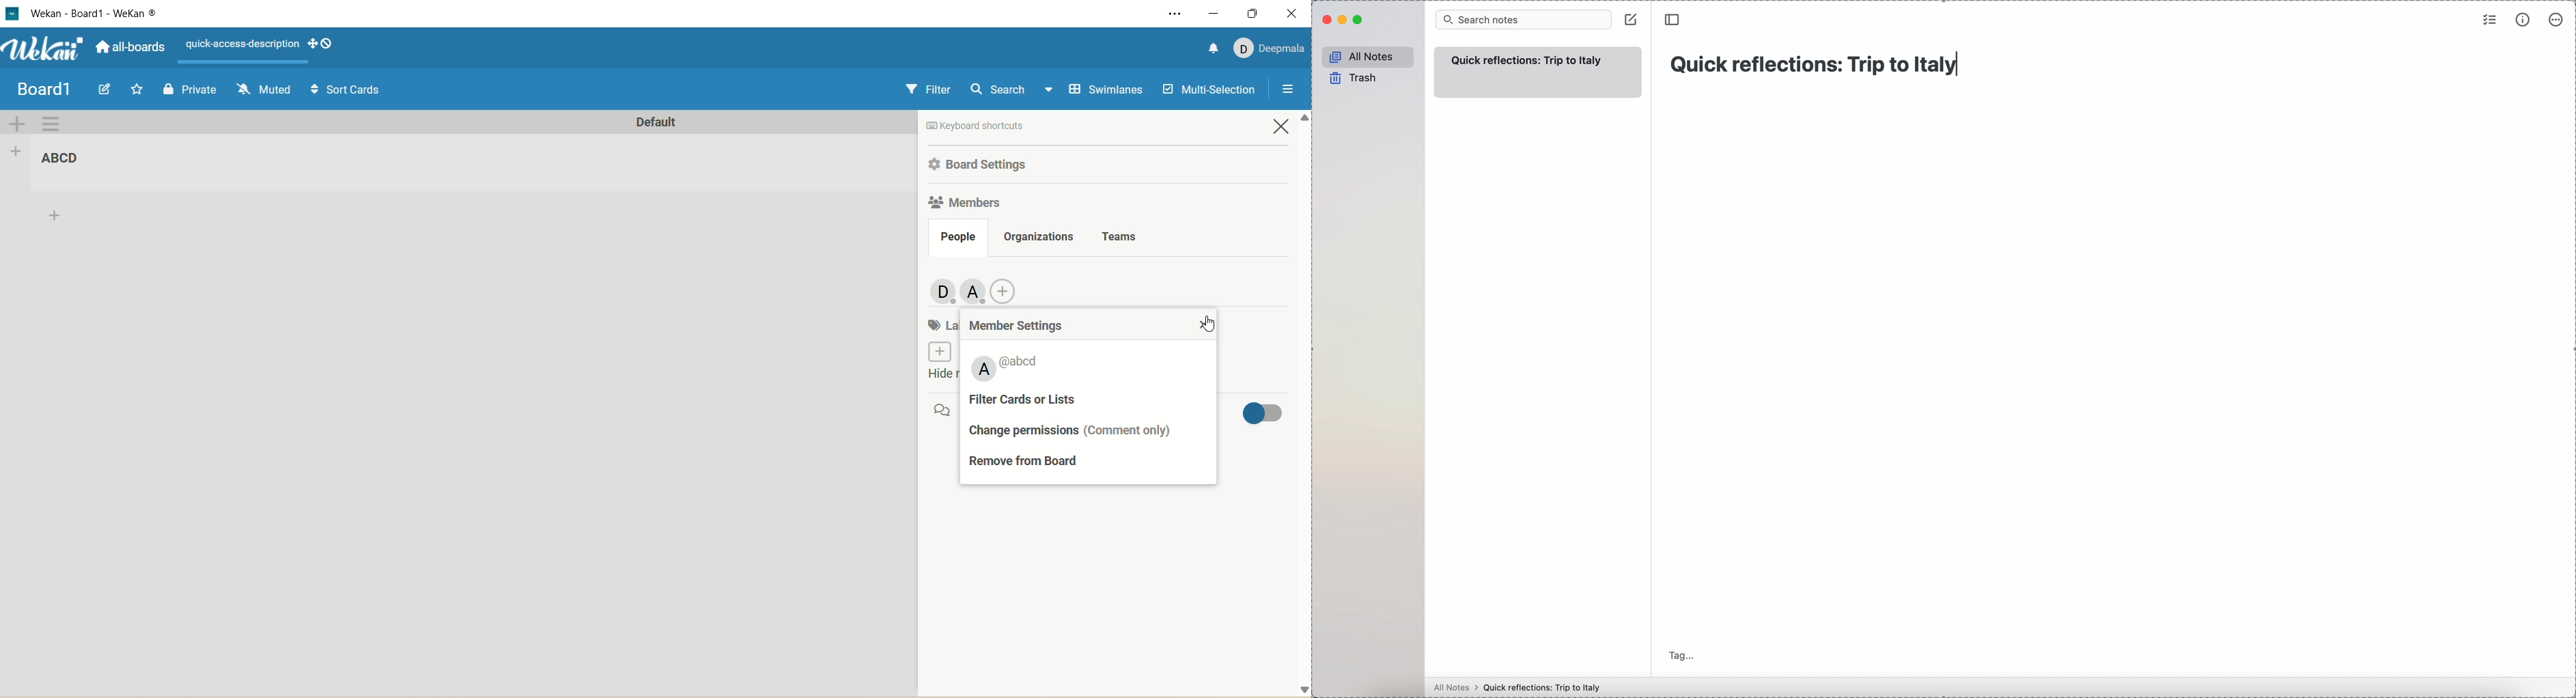  What do you see at coordinates (1292, 16) in the screenshot?
I see `close` at bounding box center [1292, 16].